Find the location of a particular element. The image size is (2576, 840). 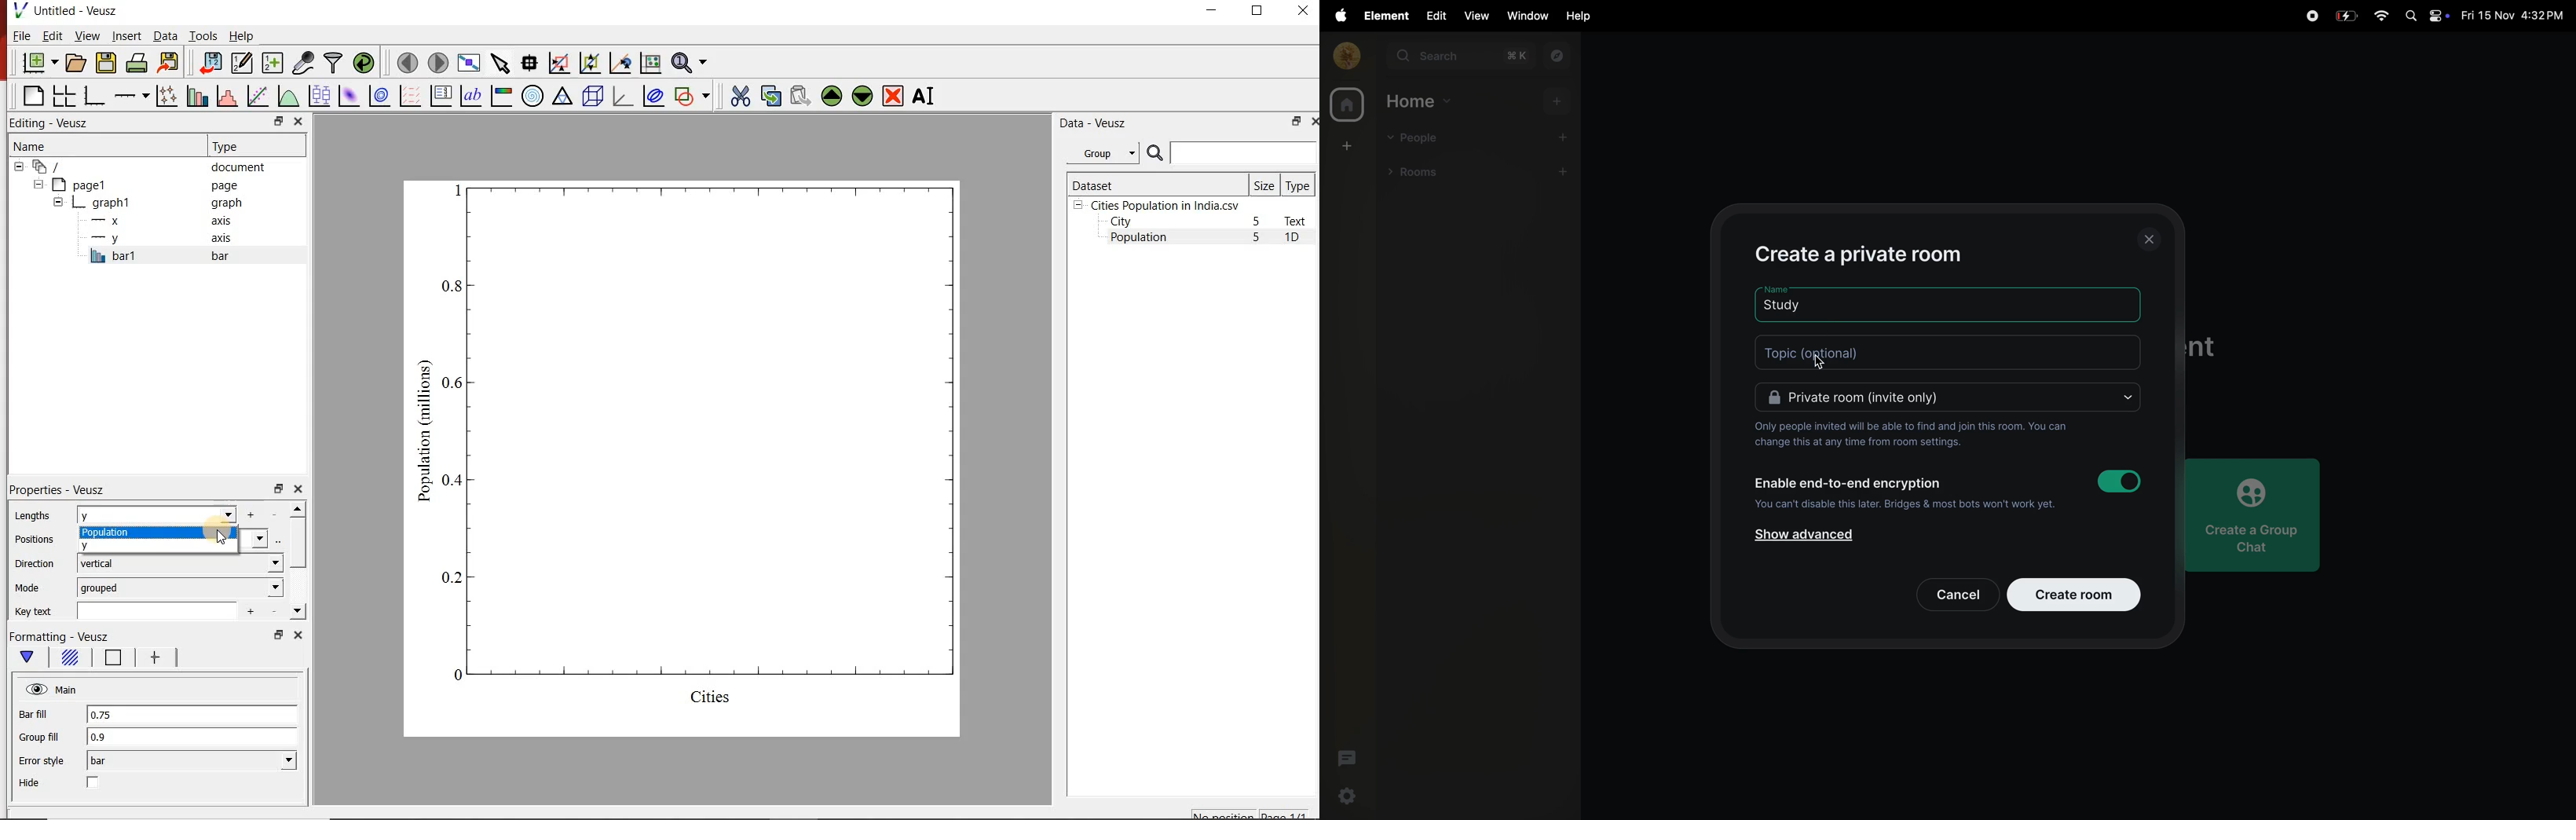

polar graph is located at coordinates (532, 95).